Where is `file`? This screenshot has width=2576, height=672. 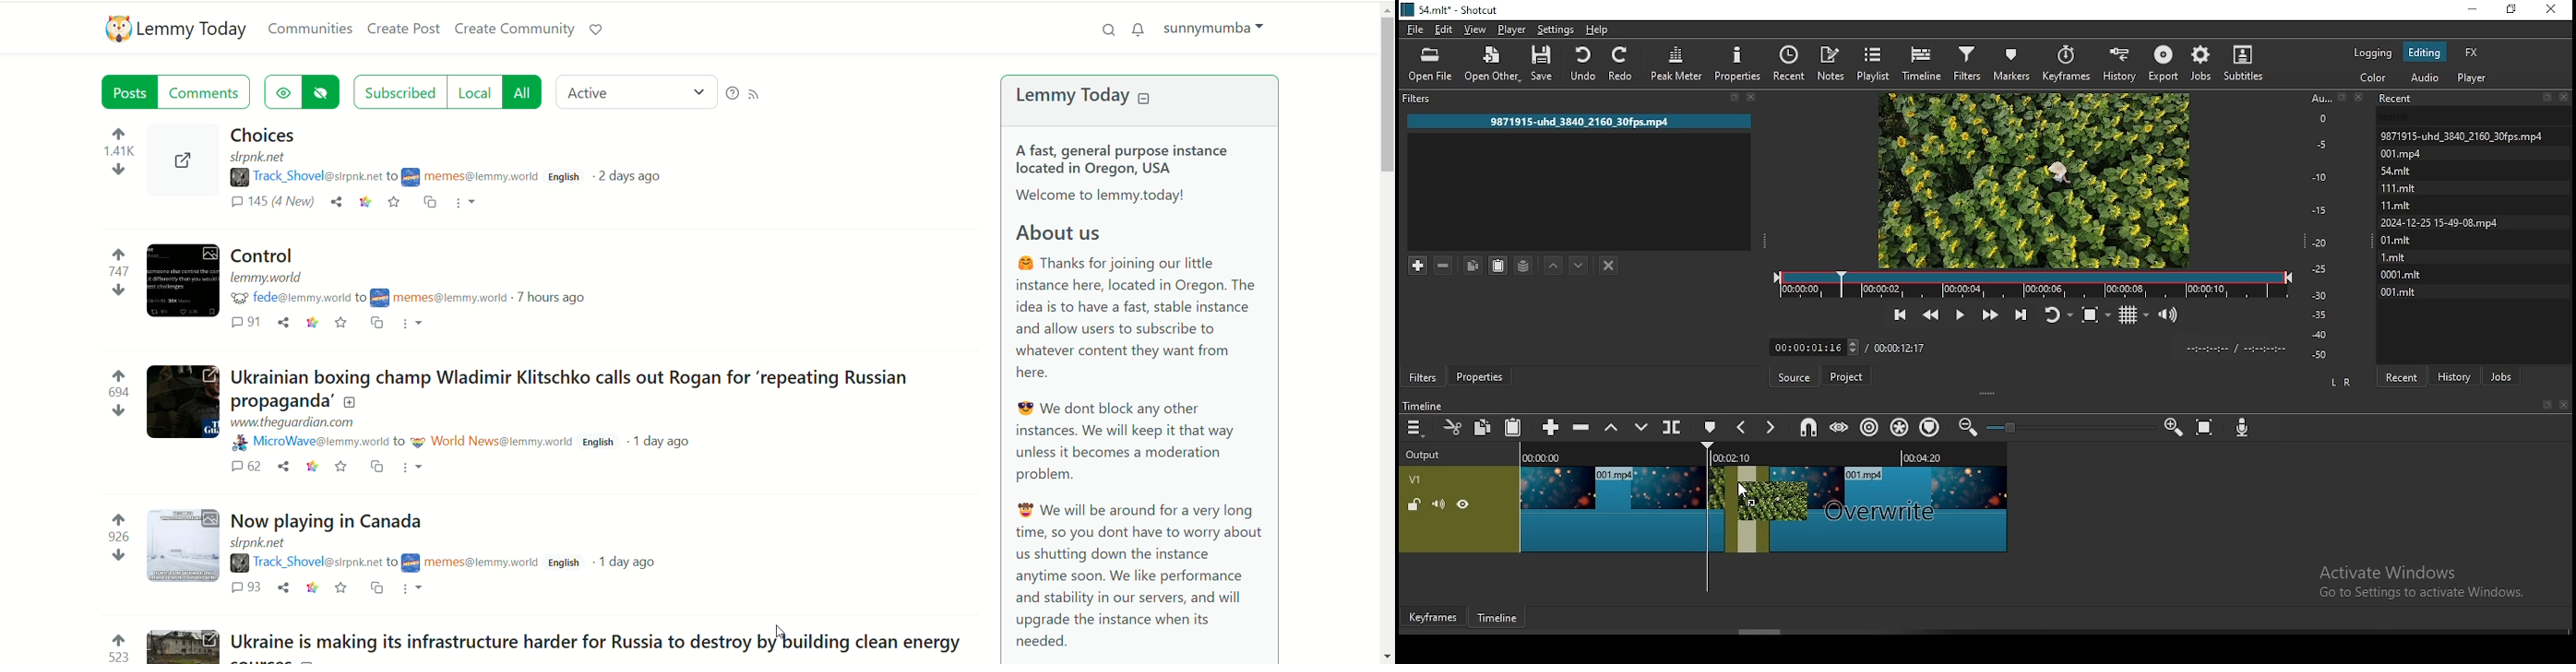 file is located at coordinates (1415, 30).